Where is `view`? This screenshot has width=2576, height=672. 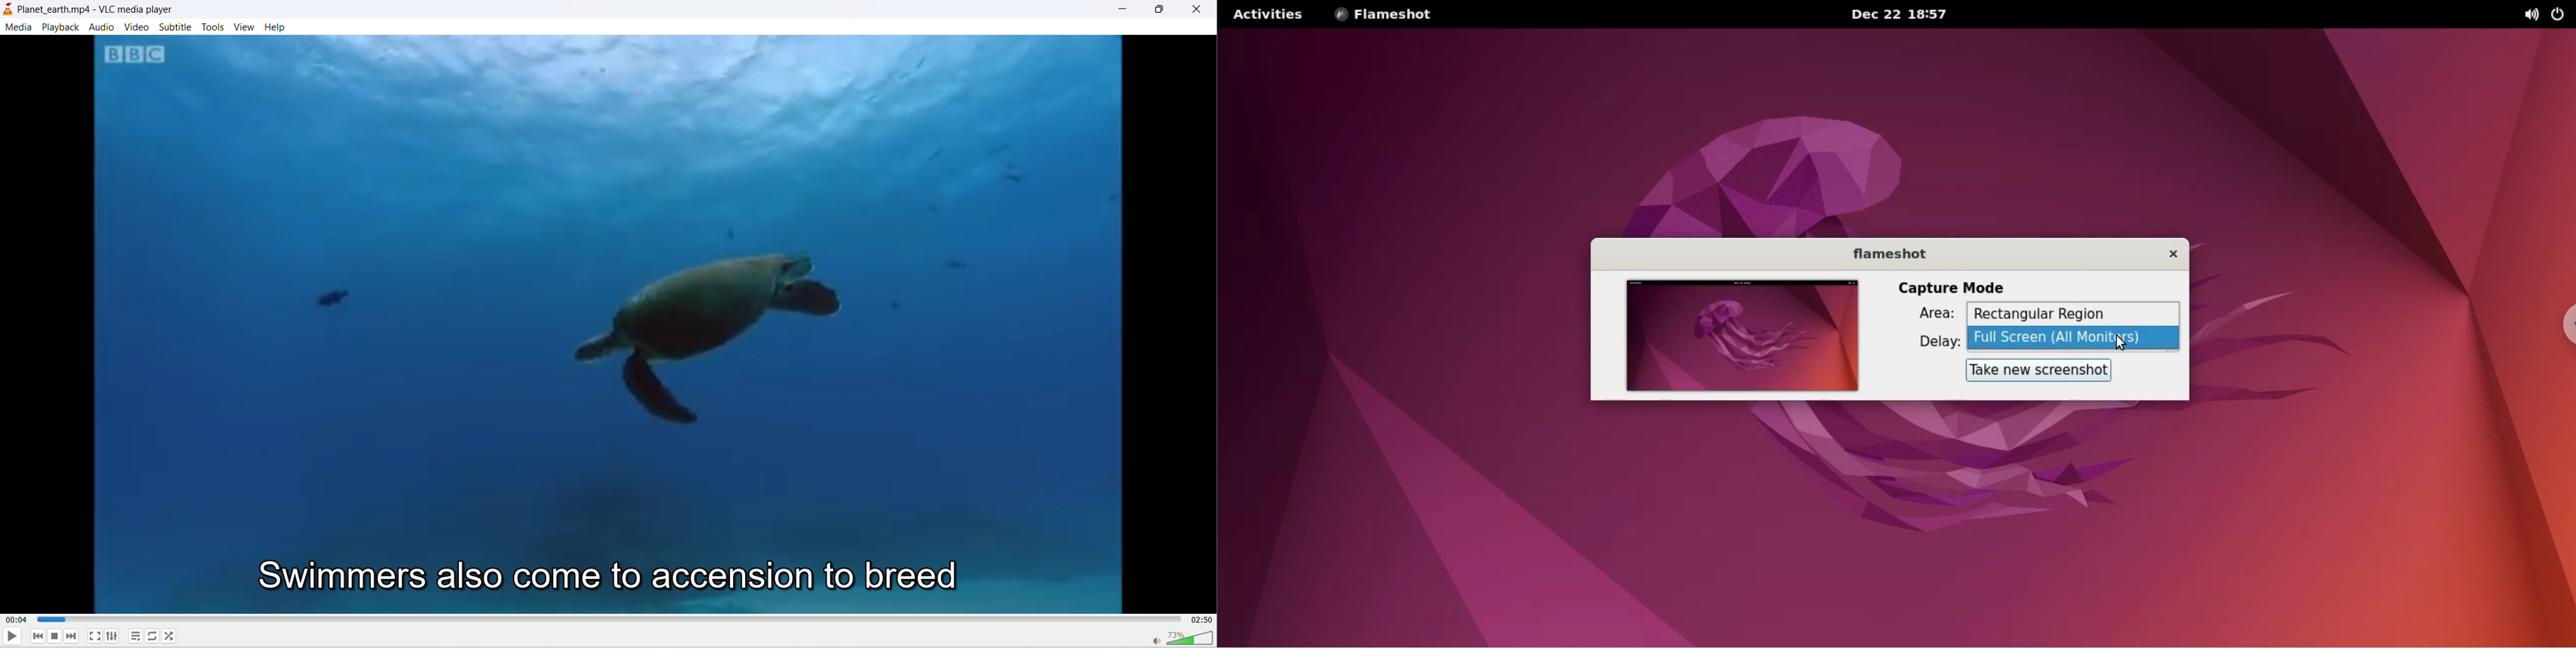 view is located at coordinates (242, 27).